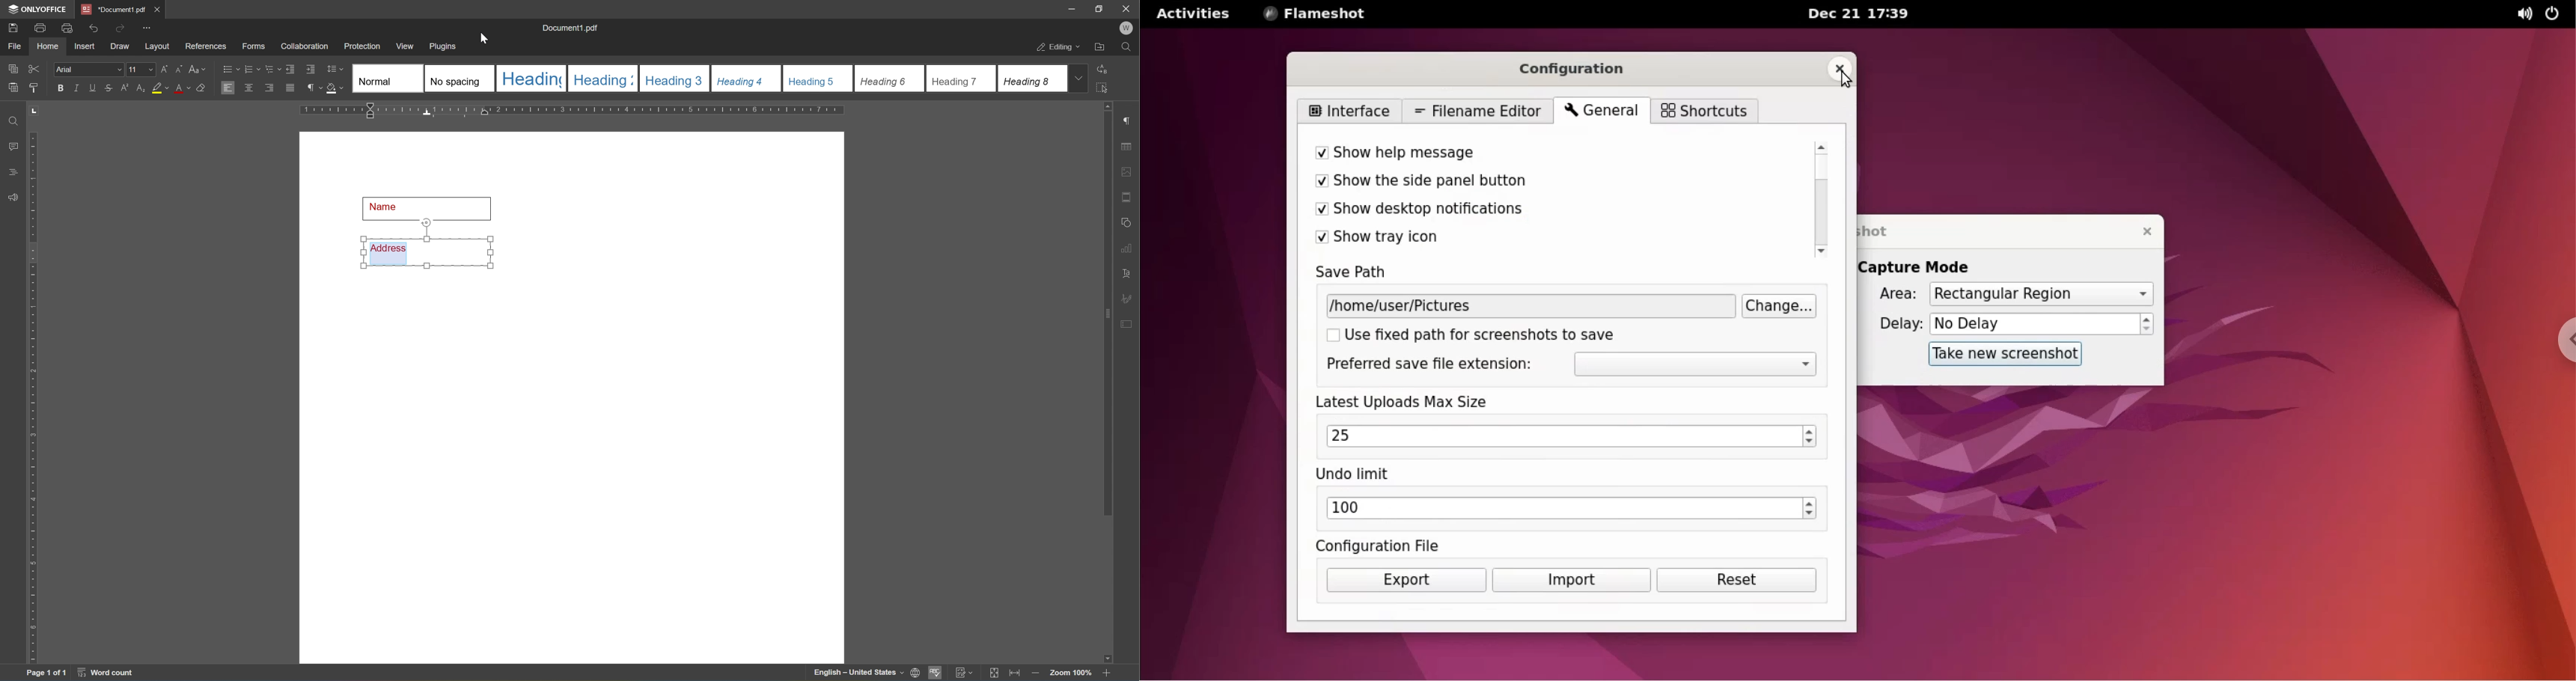  I want to click on undo, so click(92, 27).